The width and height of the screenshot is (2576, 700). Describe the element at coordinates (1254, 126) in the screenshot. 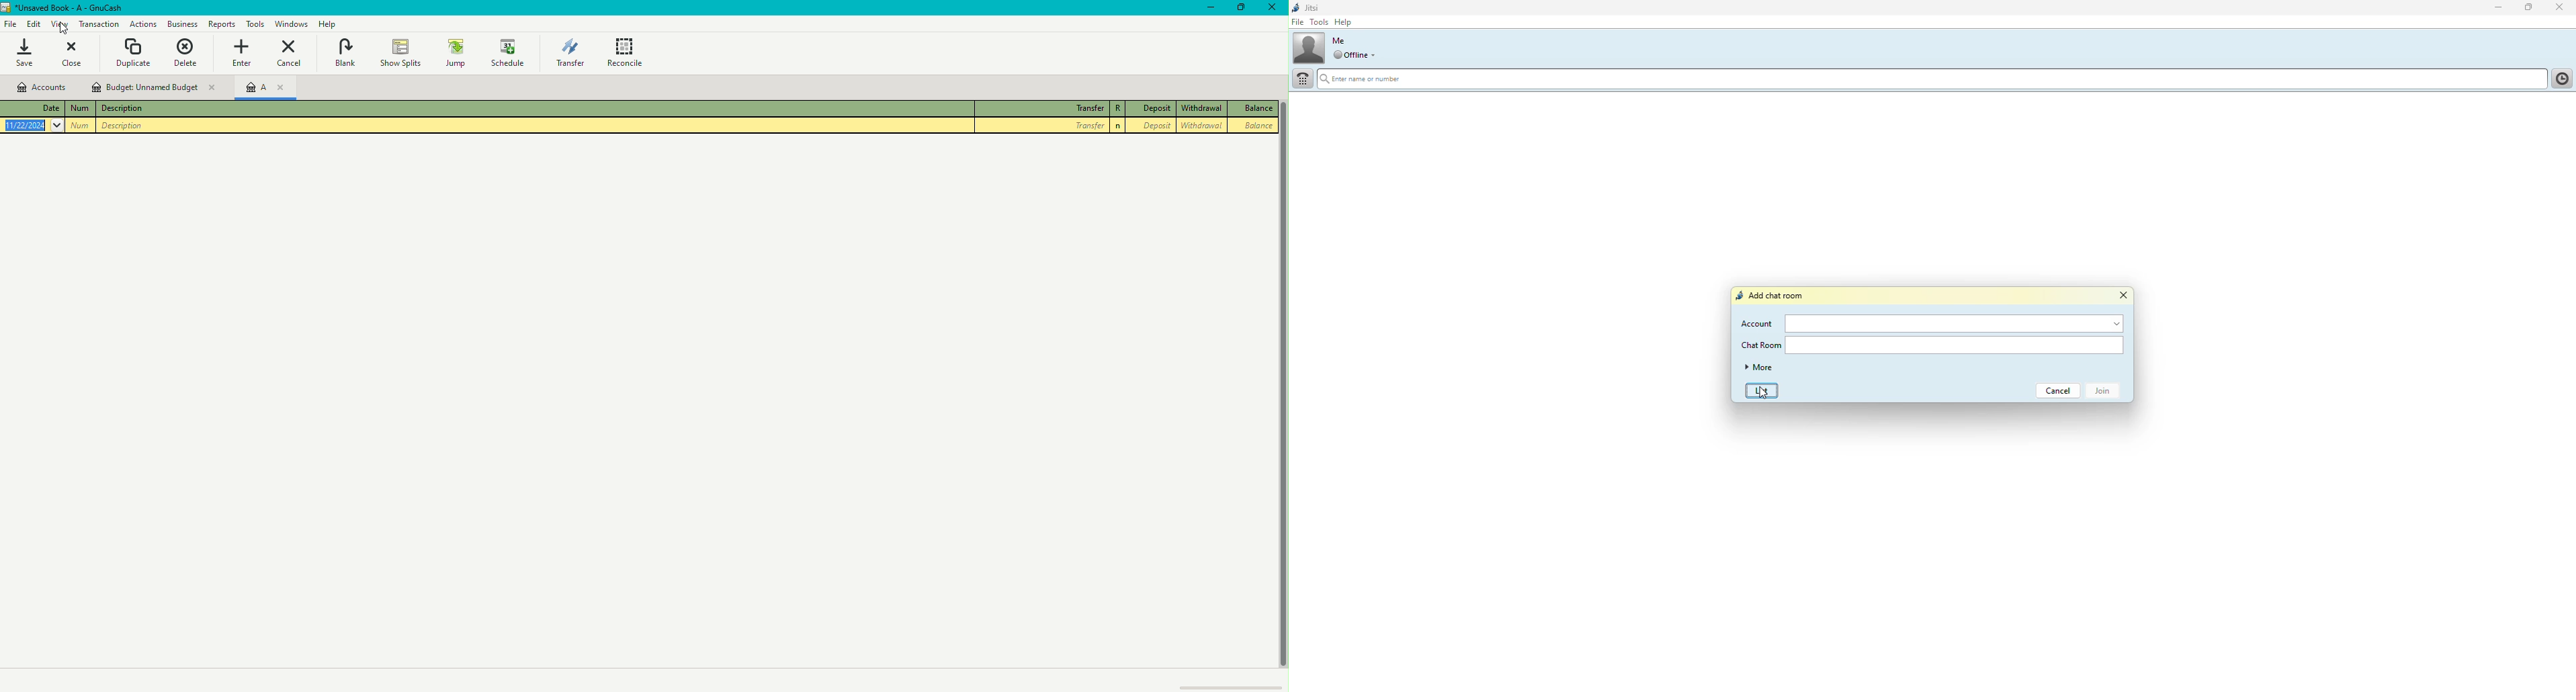

I see `Balance` at that location.